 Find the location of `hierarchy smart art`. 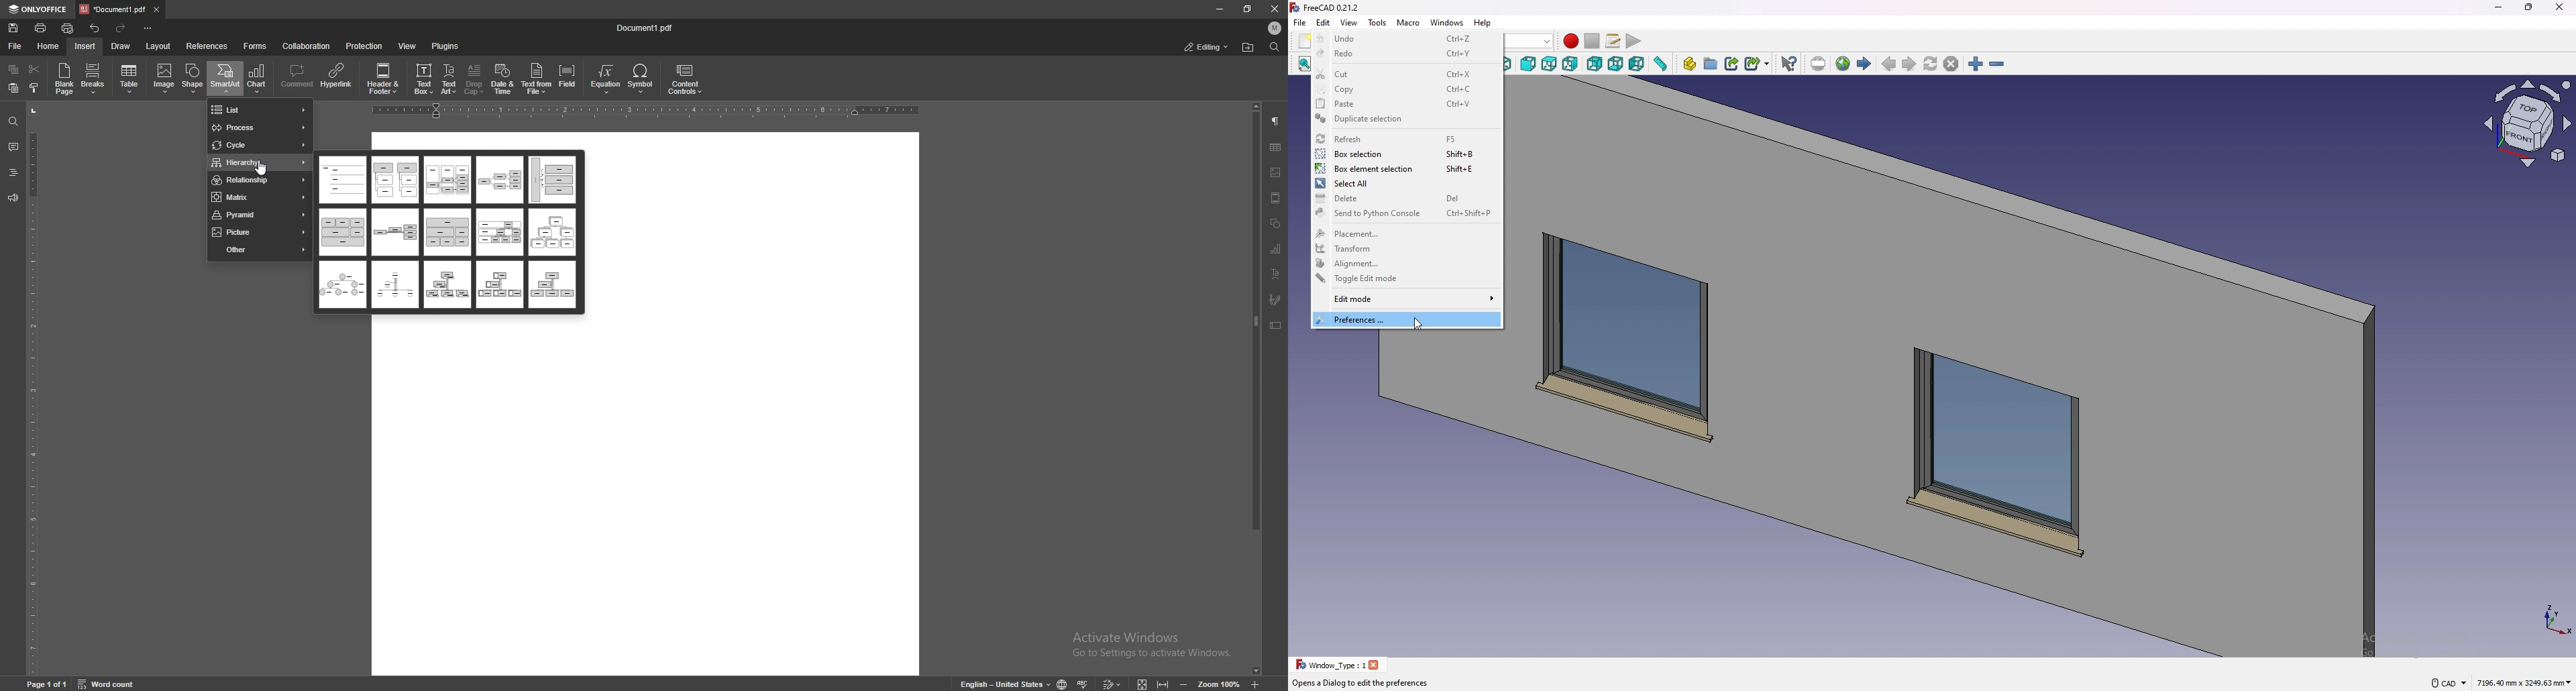

hierarchy smart art is located at coordinates (499, 284).